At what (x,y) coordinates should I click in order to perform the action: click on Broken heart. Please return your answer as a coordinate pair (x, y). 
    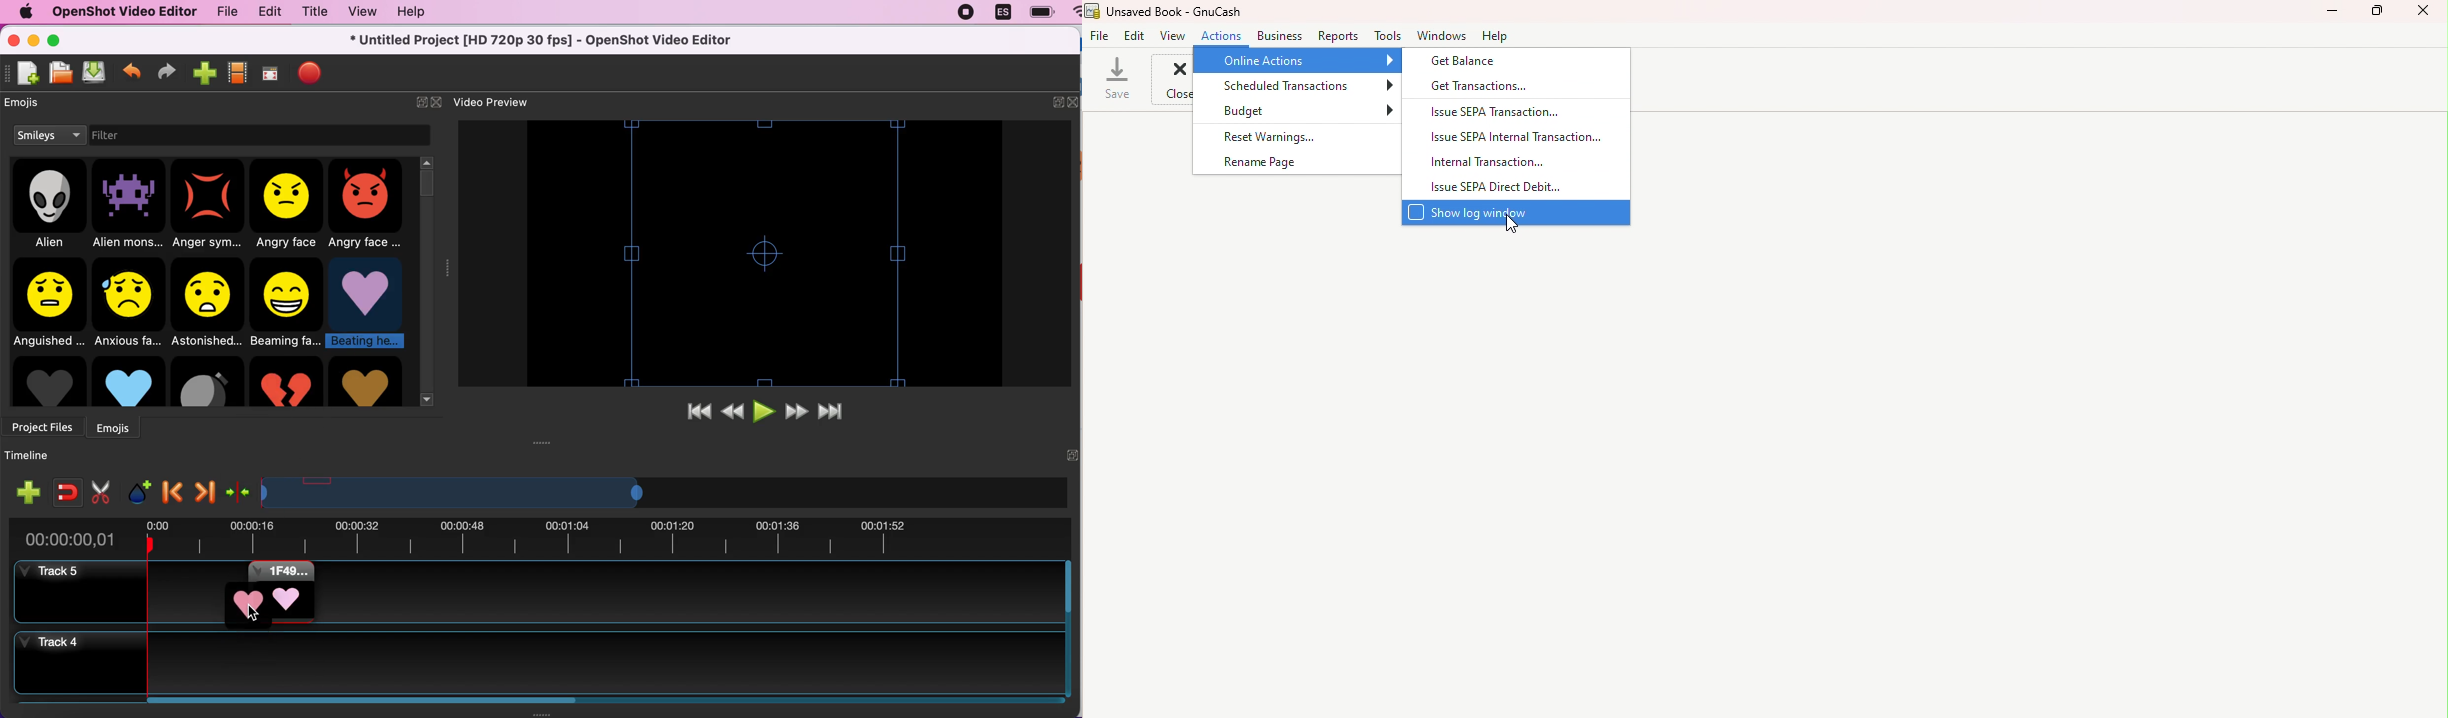
    Looking at the image, I should click on (286, 381).